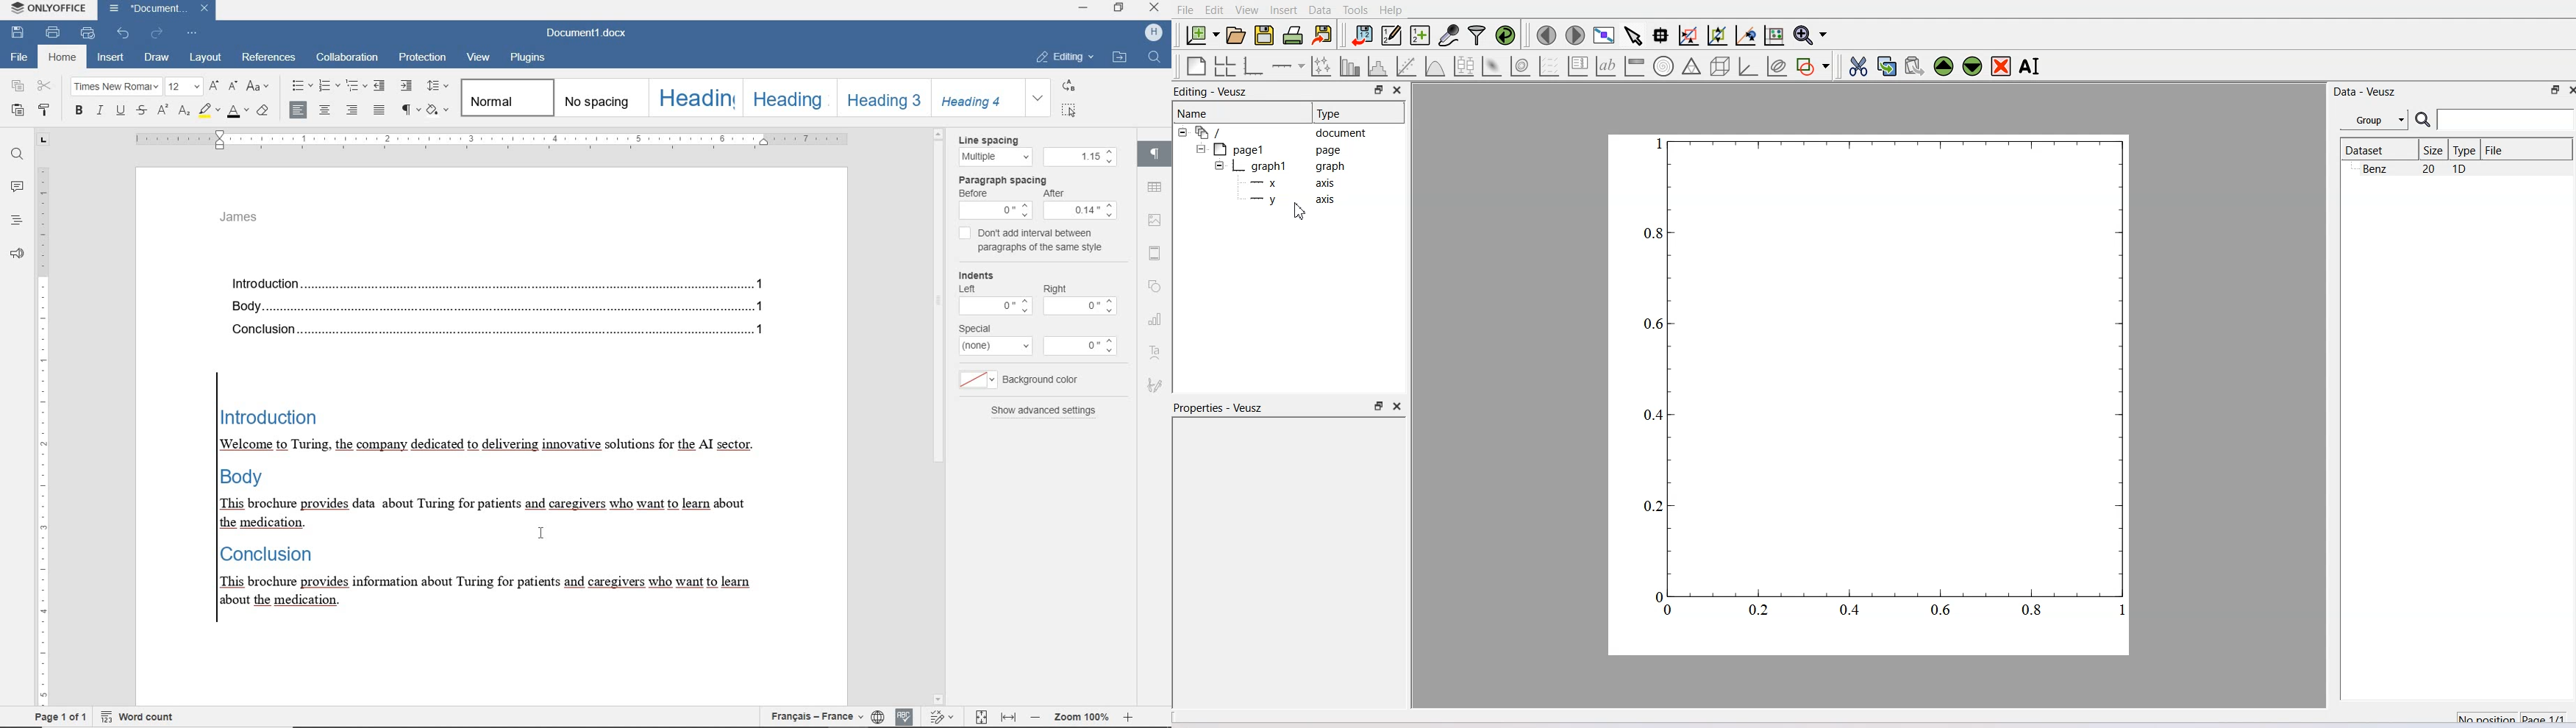 The height and width of the screenshot is (728, 2576). I want to click on This brochure provides information about Turing for patients and caregivers who want to learn
about the medication., so click(499, 593).